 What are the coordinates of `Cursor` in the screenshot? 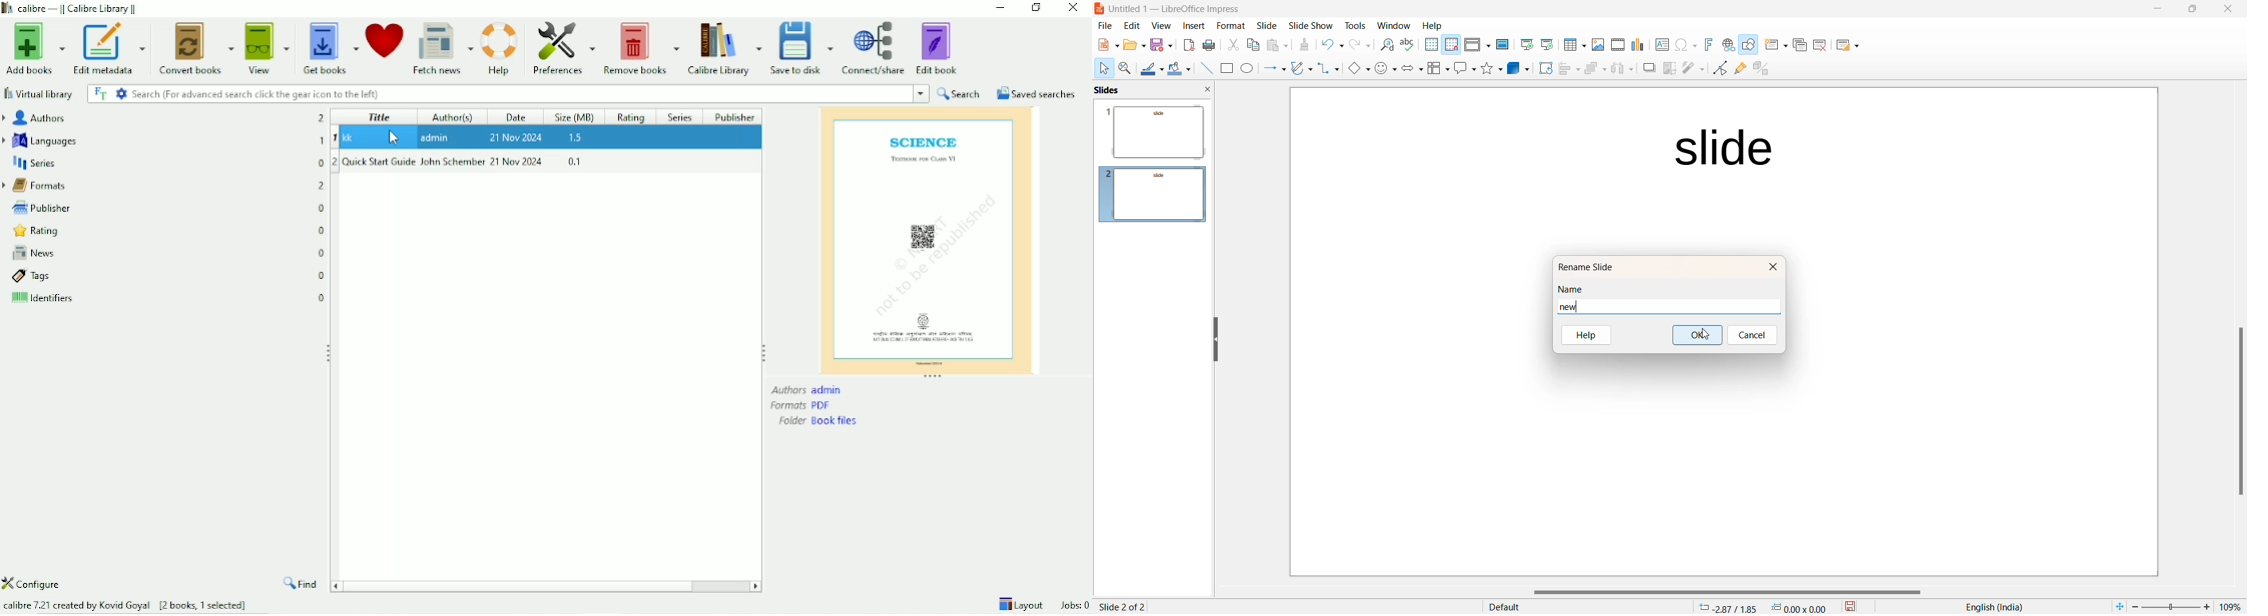 It's located at (1104, 68).